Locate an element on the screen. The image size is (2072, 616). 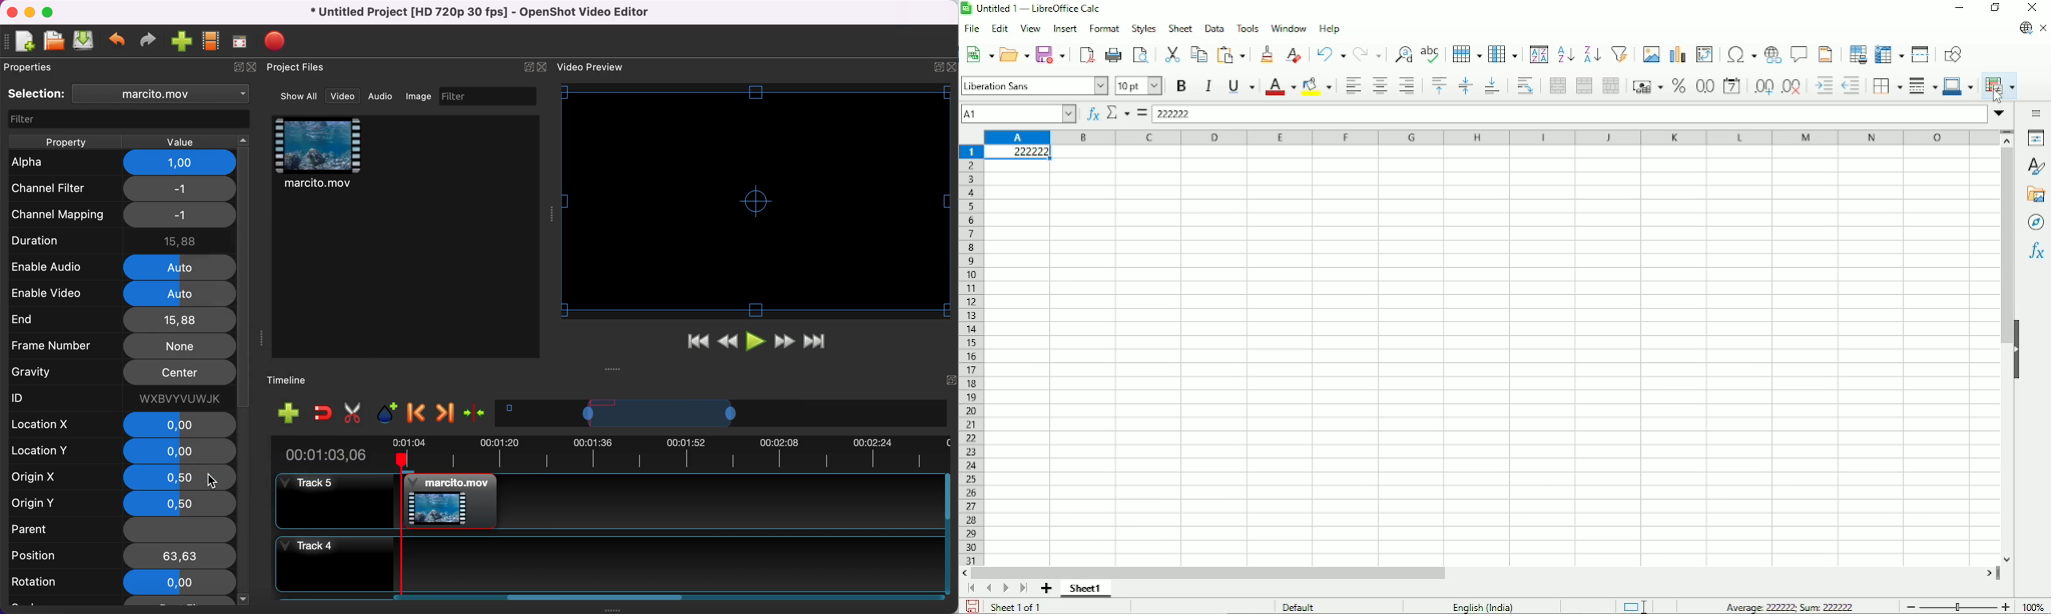
open file is located at coordinates (53, 42).